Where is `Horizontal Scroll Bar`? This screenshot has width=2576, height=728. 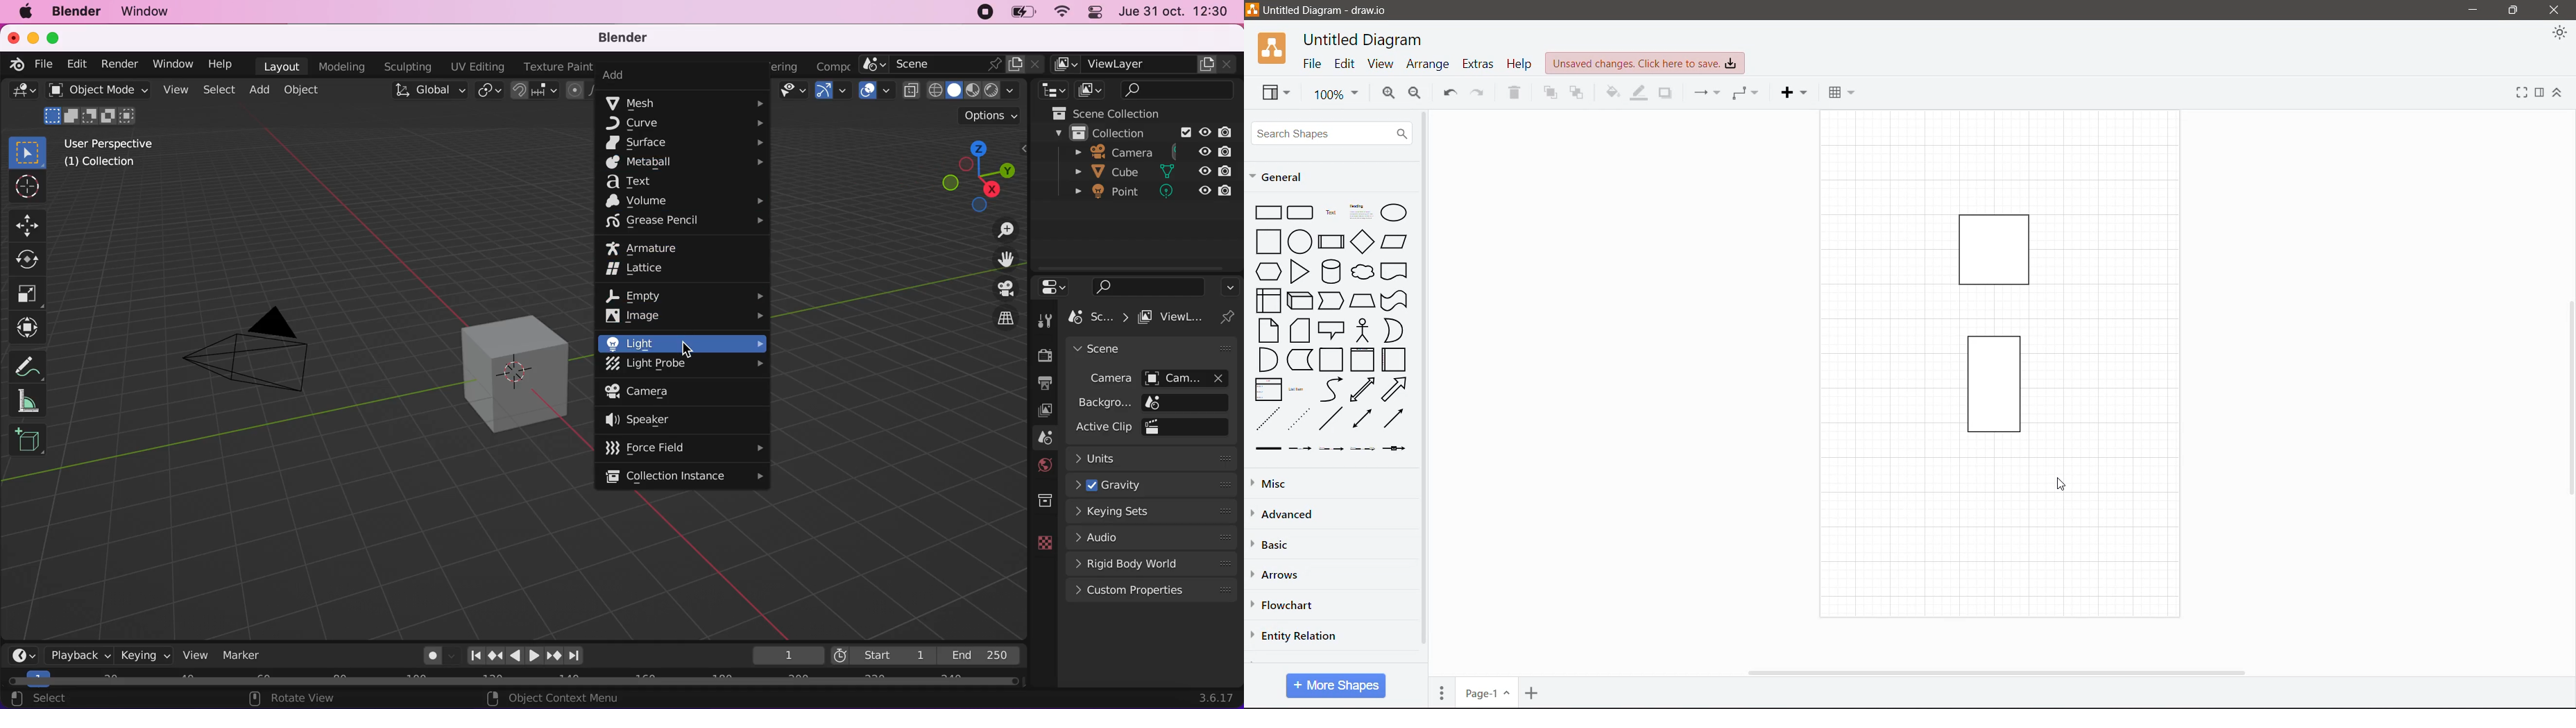
Horizontal Scroll Bar is located at coordinates (2002, 673).